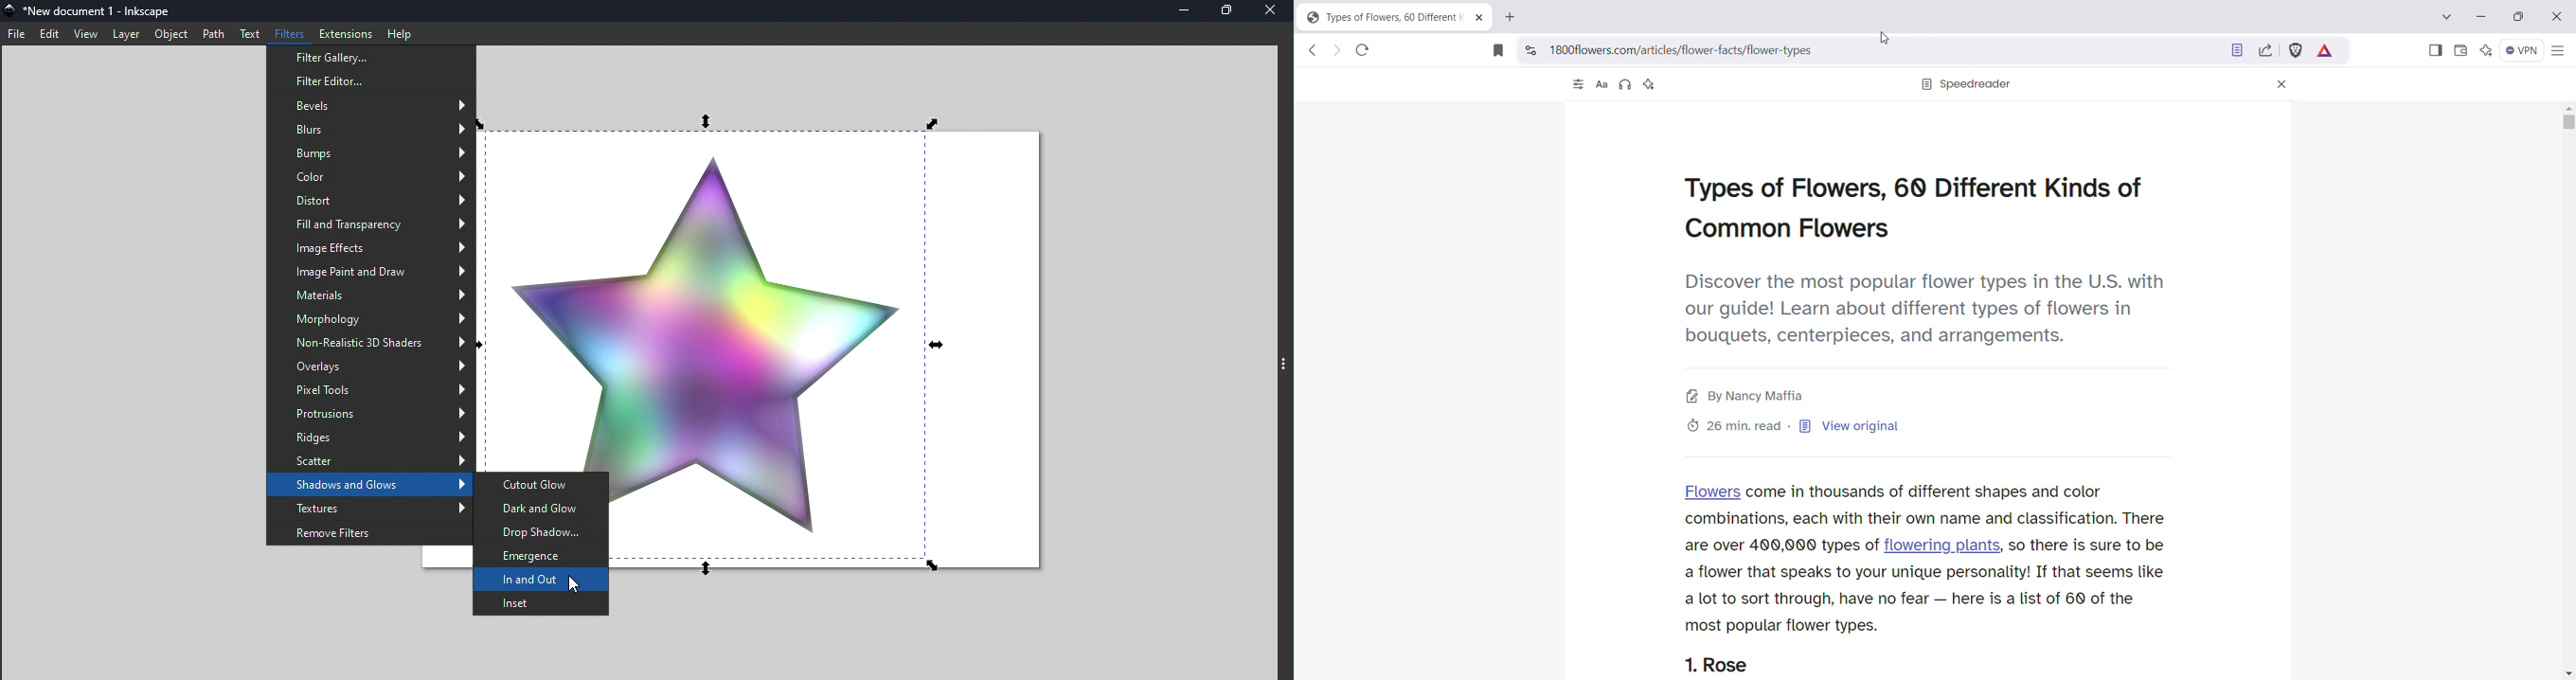 This screenshot has width=2576, height=700. Describe the element at coordinates (343, 32) in the screenshot. I see `Extensions` at that location.